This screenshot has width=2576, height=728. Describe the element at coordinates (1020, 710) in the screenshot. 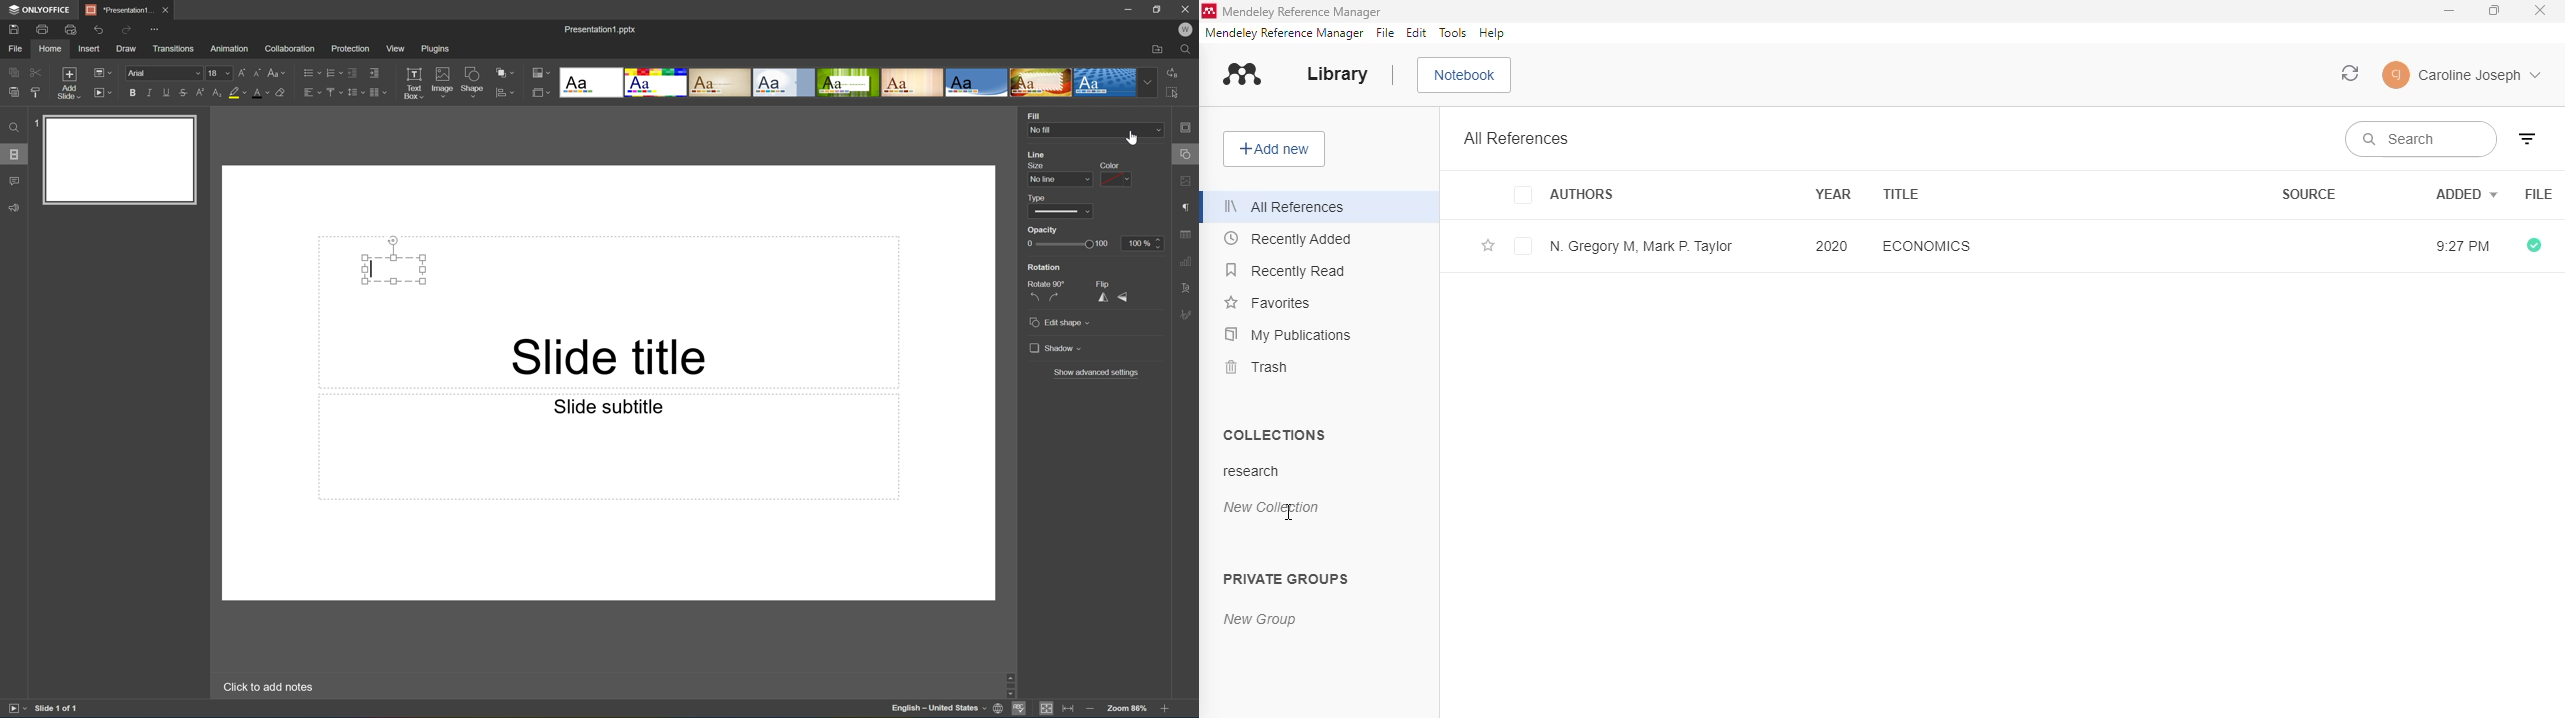

I see `Spell checking` at that location.